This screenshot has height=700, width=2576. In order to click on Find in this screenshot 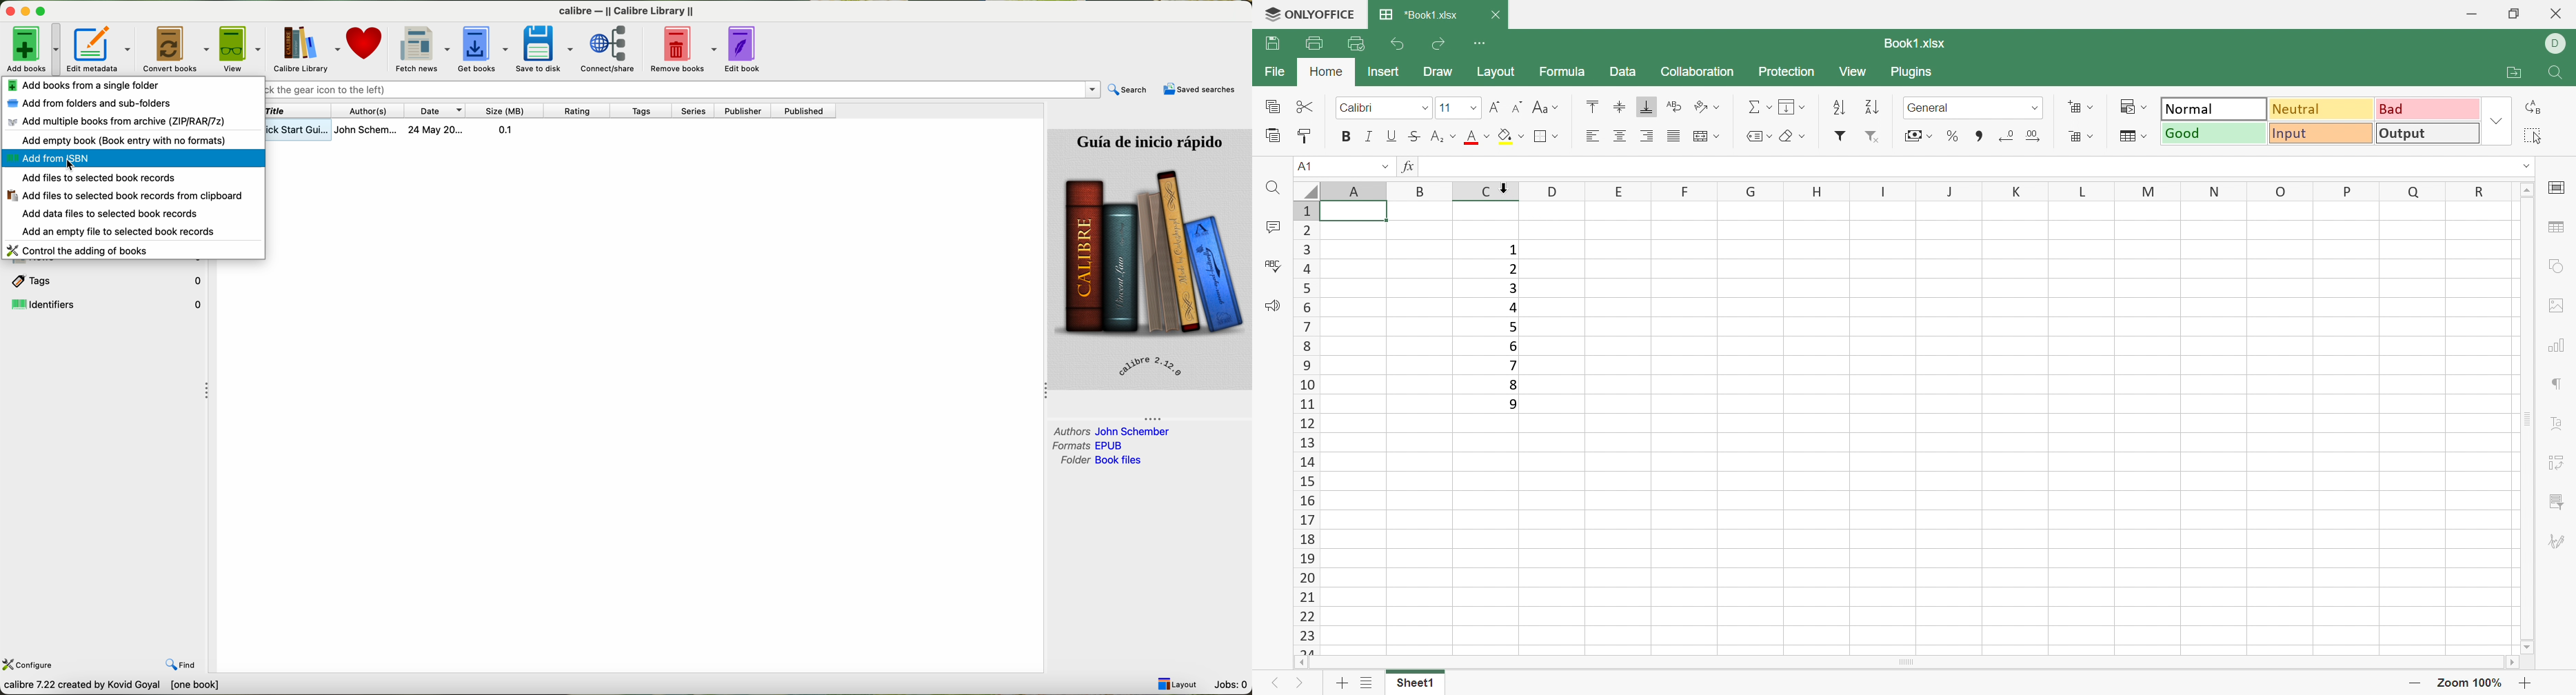, I will do `click(1271, 188)`.